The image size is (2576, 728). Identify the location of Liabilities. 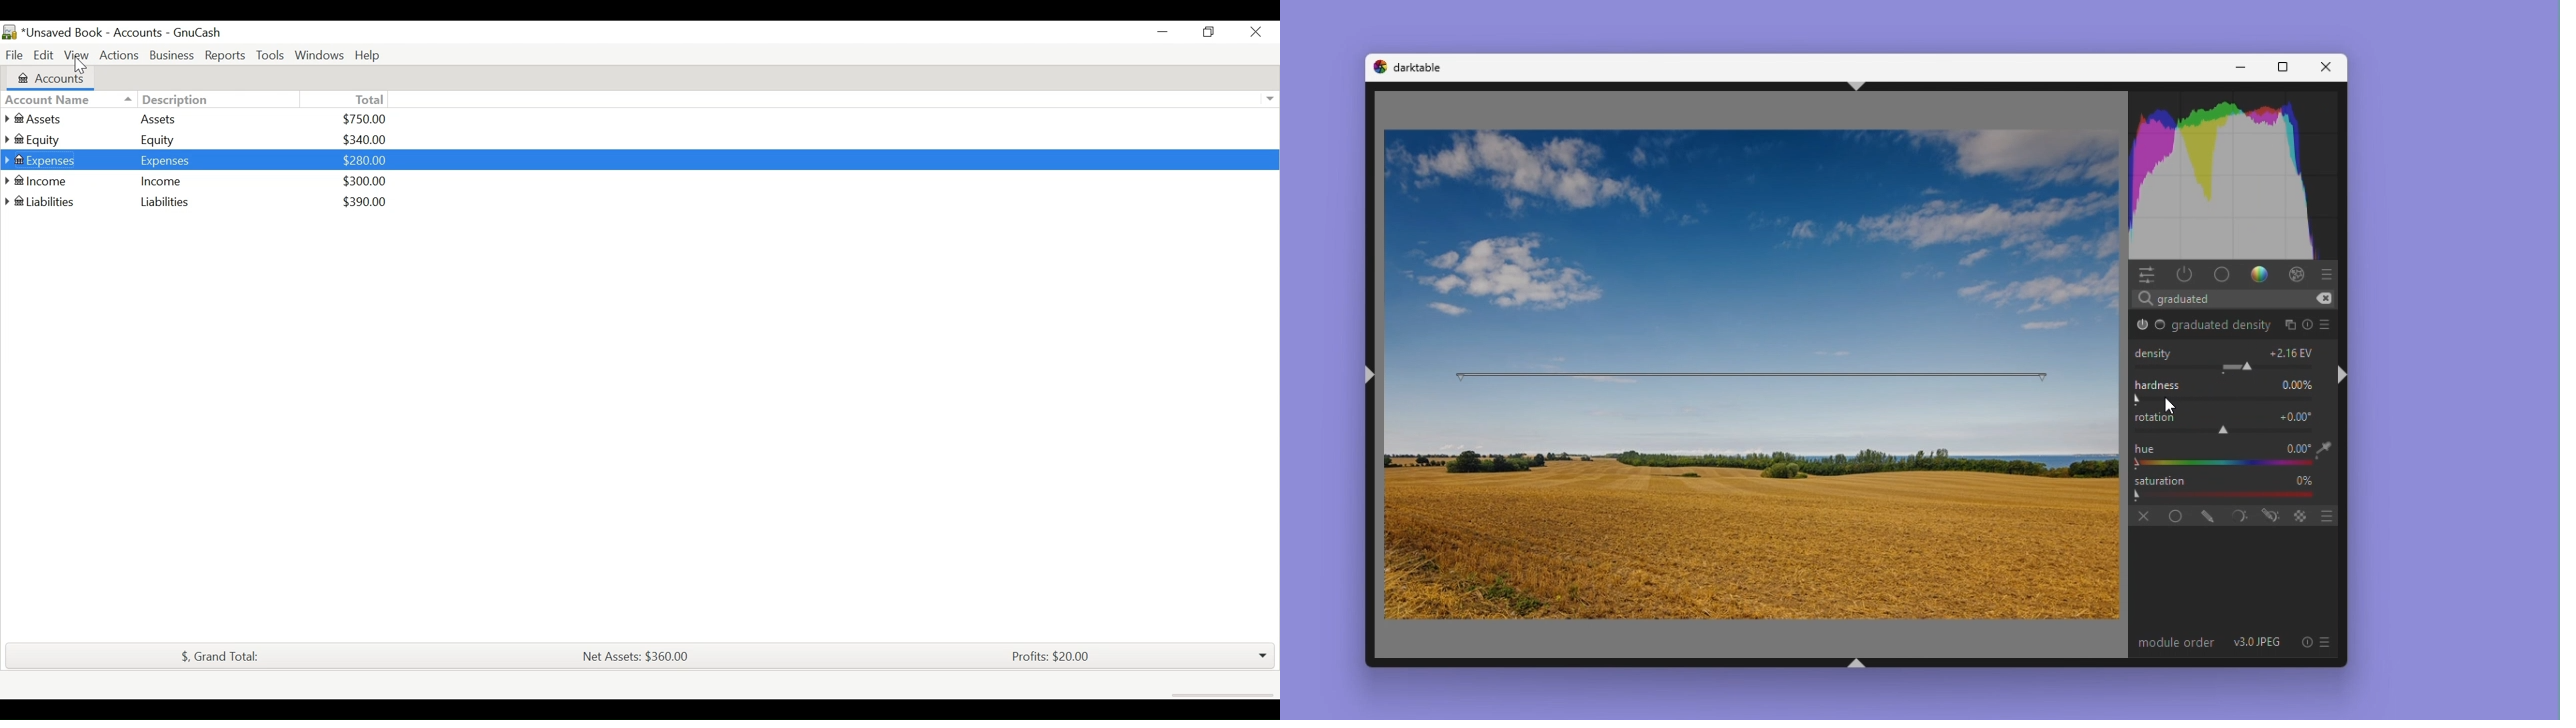
(161, 201).